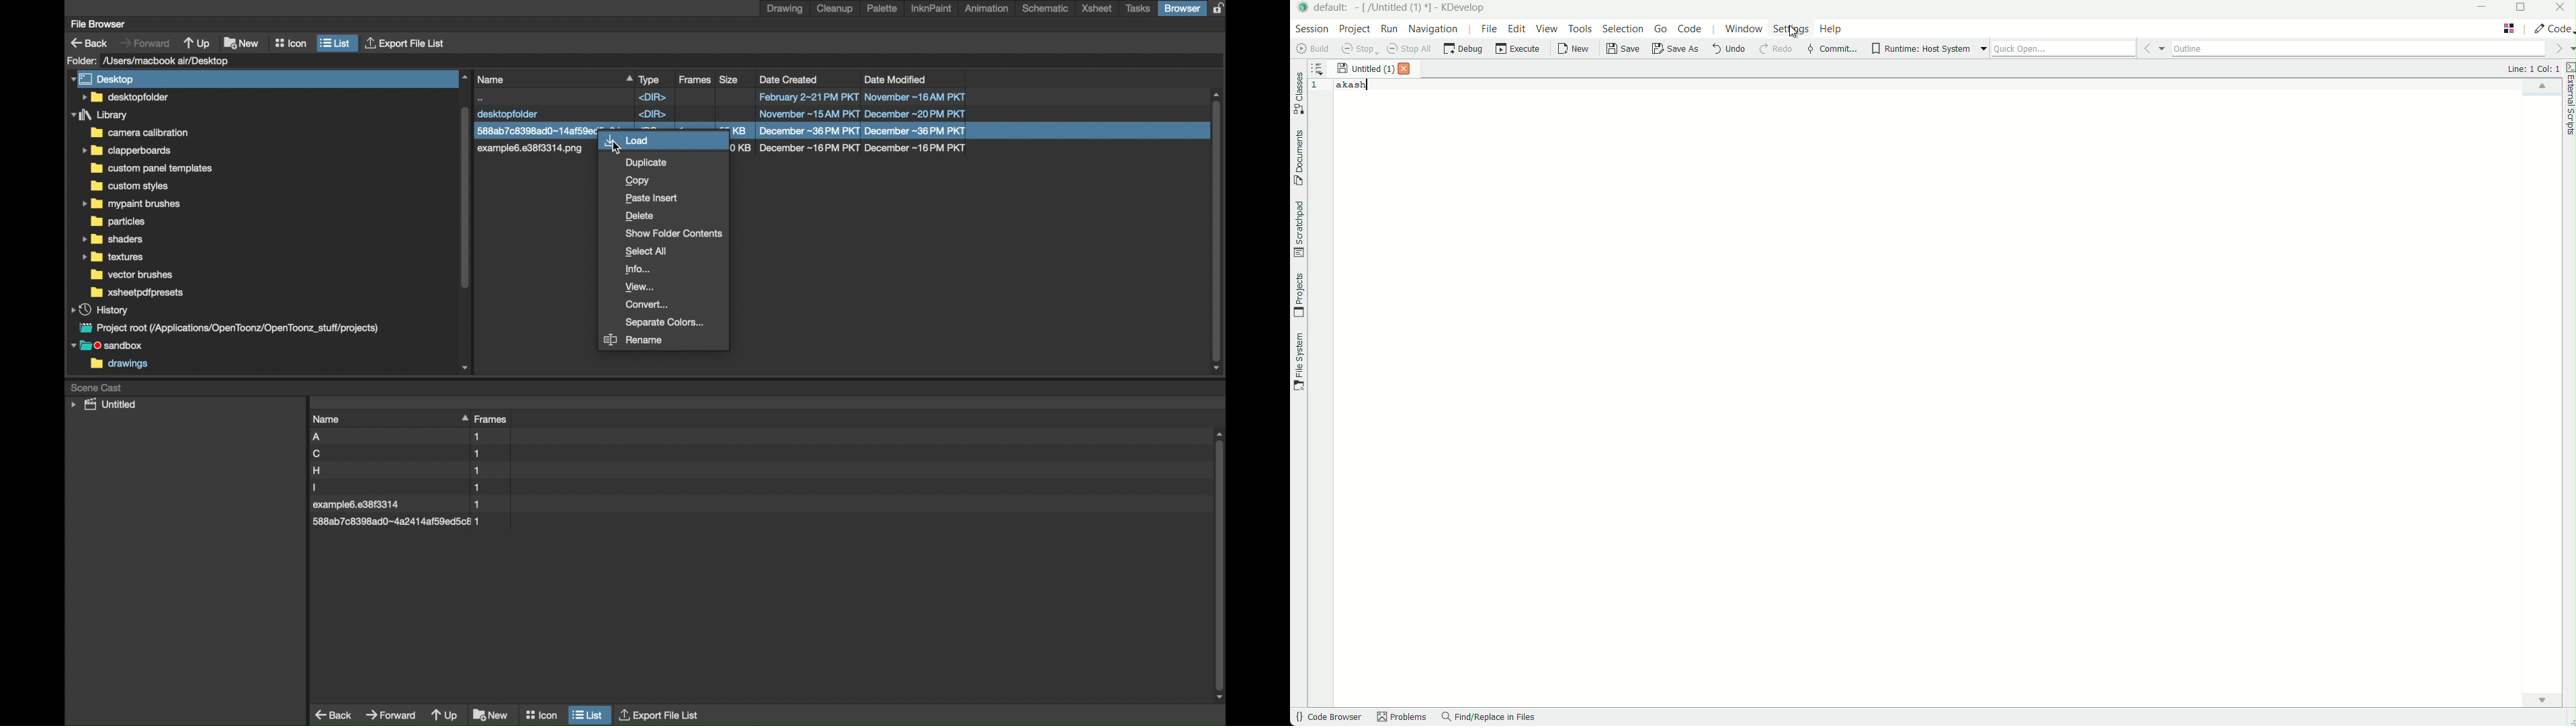  What do you see at coordinates (541, 712) in the screenshot?
I see `icon` at bounding box center [541, 712].